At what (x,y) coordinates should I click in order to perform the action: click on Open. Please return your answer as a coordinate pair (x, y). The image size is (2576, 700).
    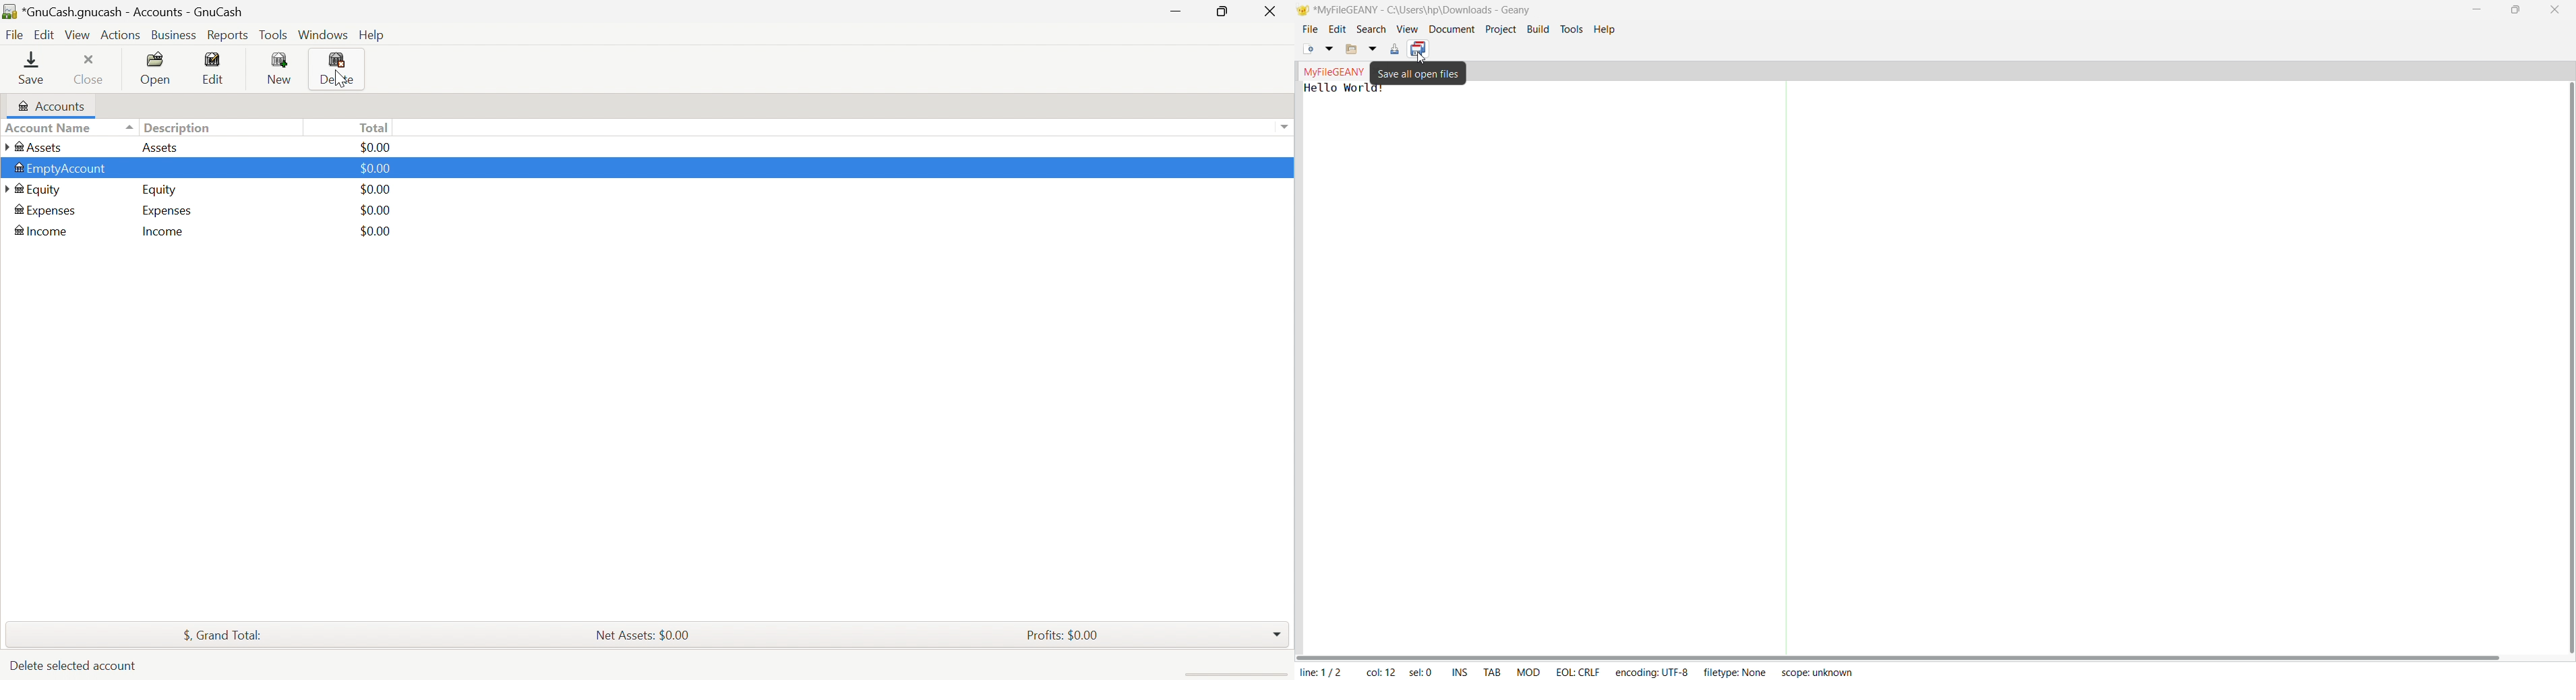
    Looking at the image, I should click on (157, 69).